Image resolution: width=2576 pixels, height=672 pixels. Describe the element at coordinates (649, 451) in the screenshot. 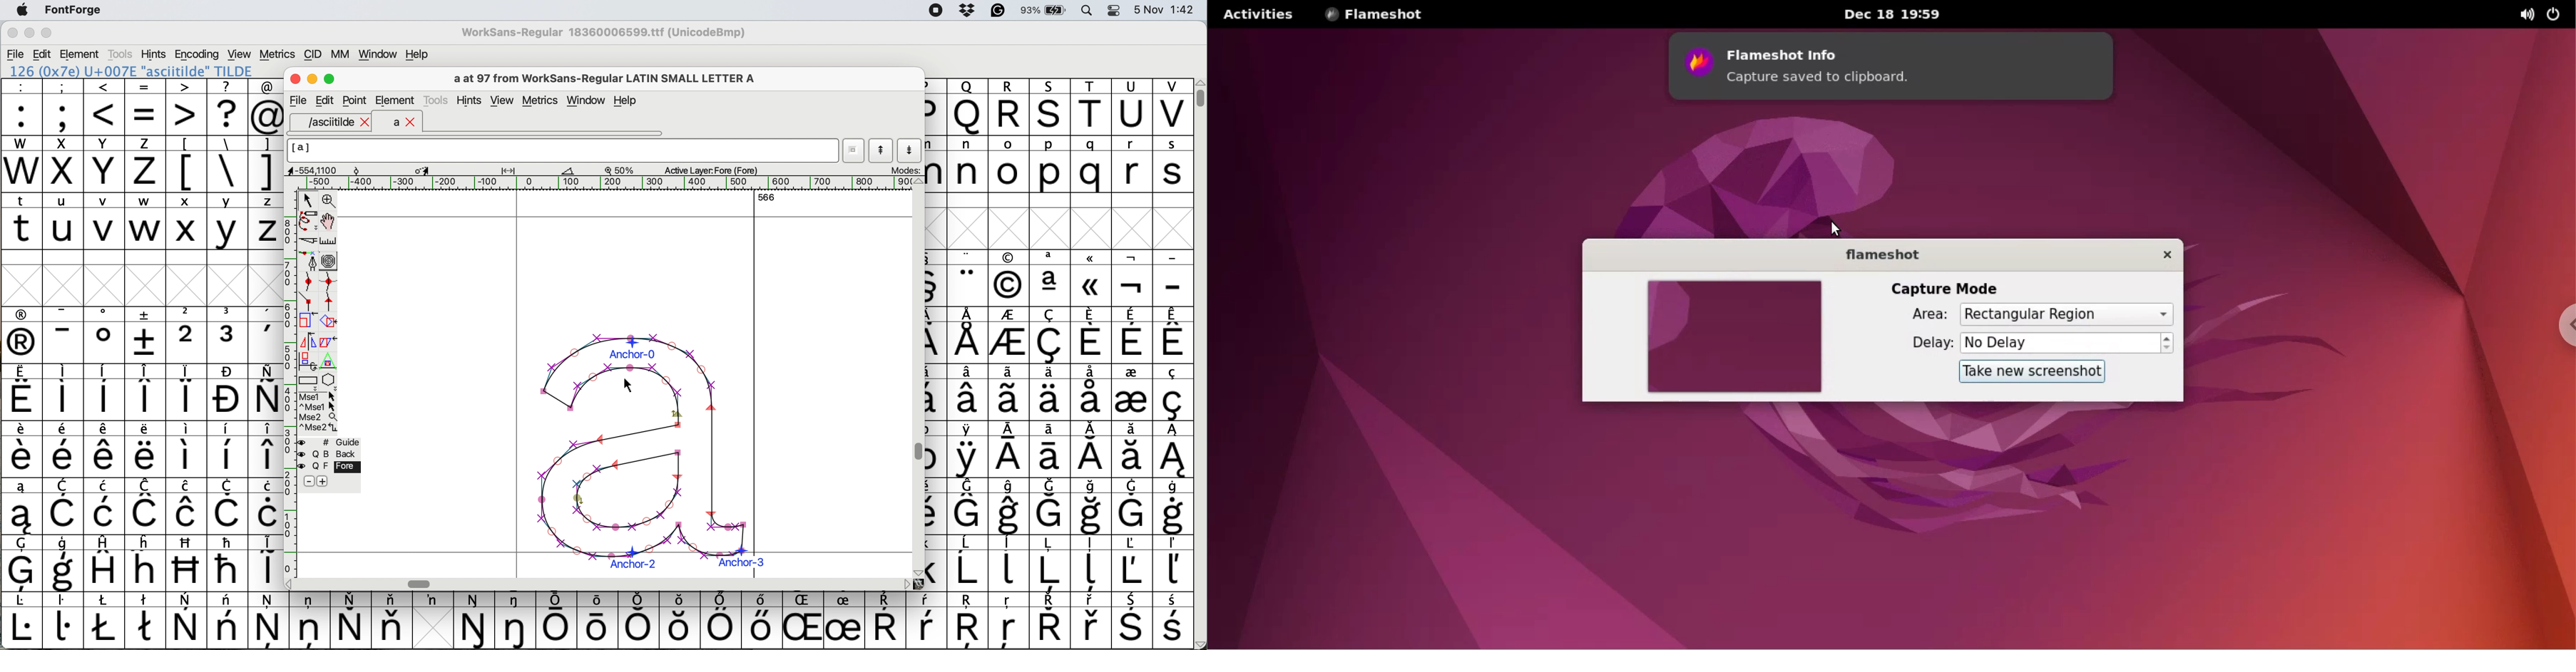

I see `a glyph` at that location.